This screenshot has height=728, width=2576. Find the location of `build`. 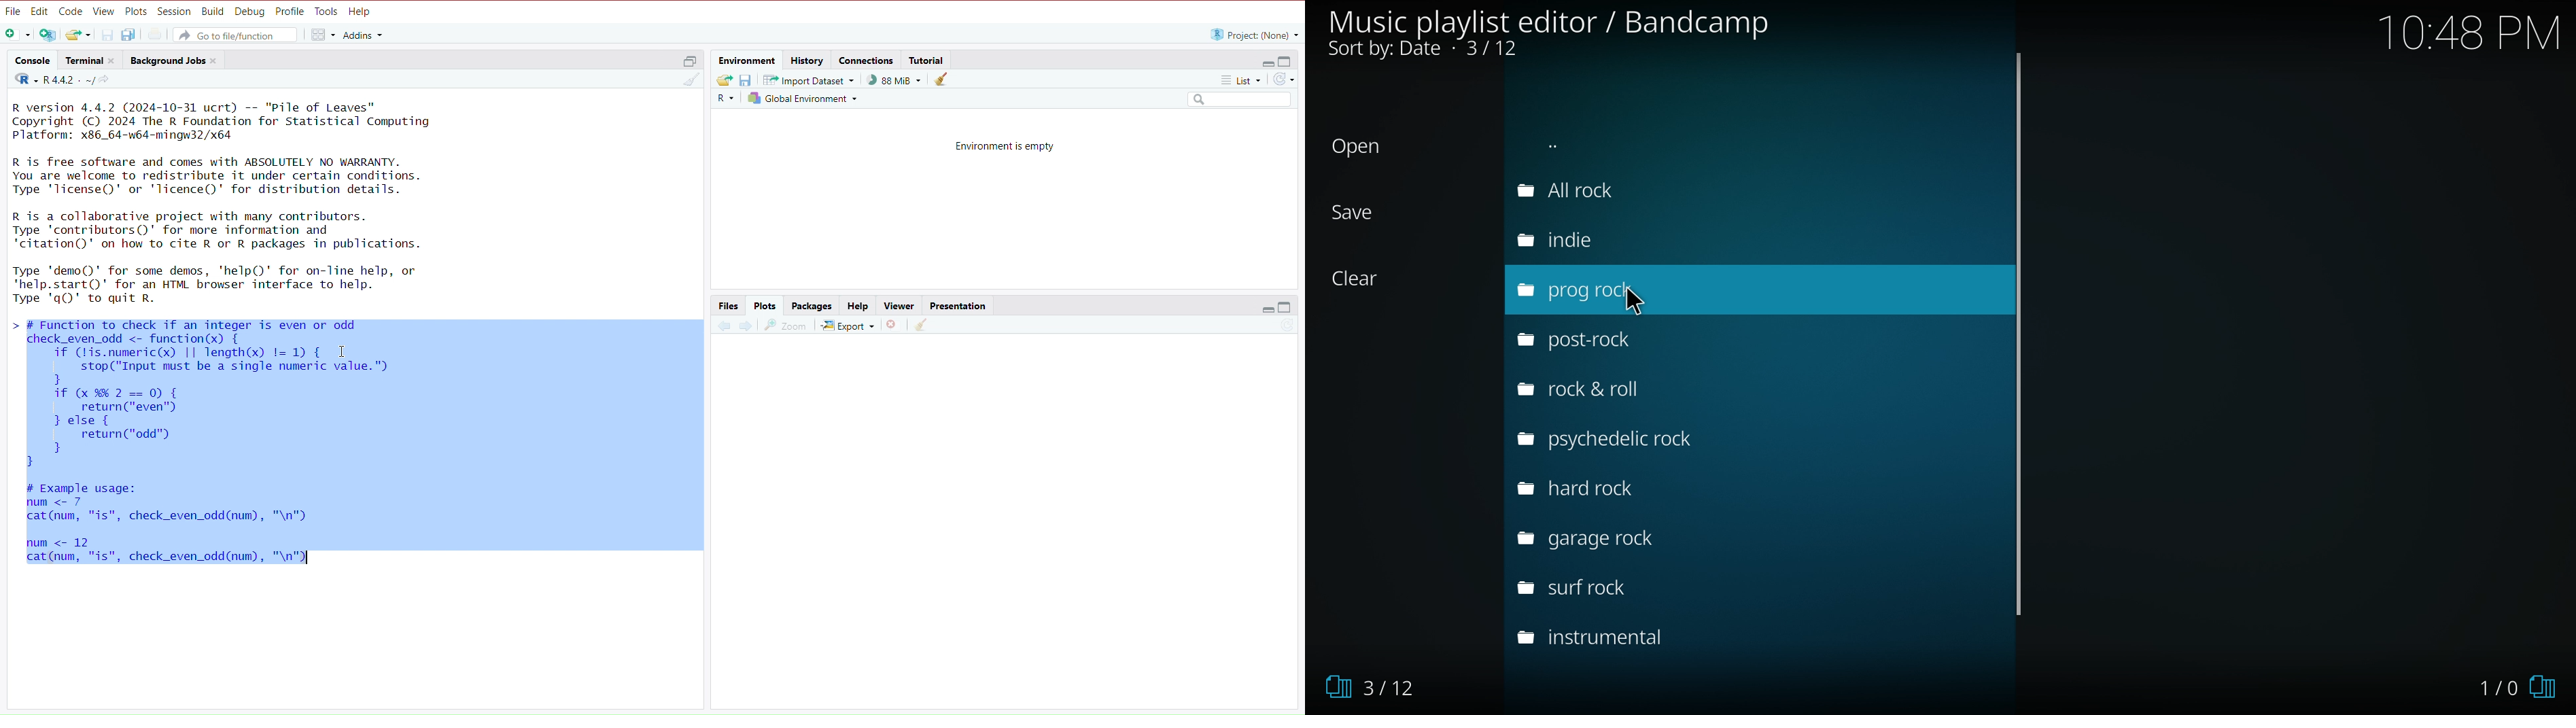

build is located at coordinates (213, 12).